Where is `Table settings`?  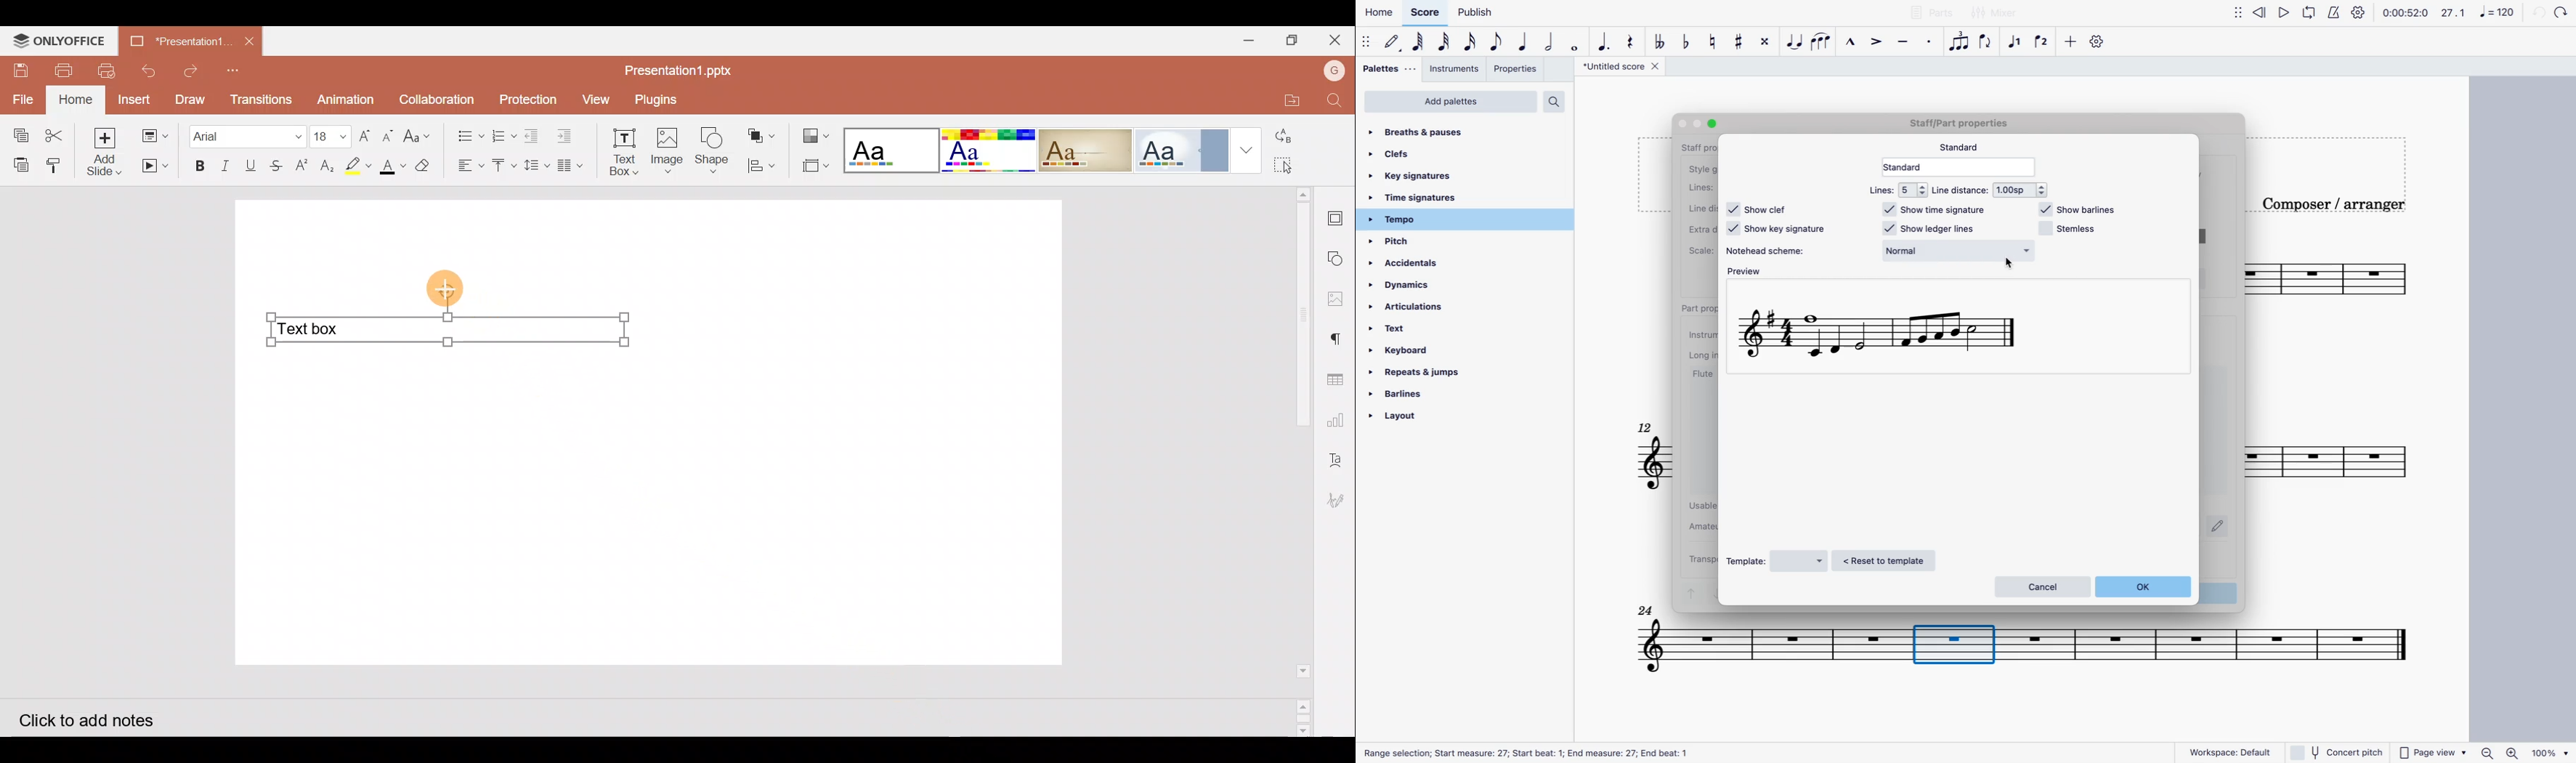
Table settings is located at coordinates (1339, 377).